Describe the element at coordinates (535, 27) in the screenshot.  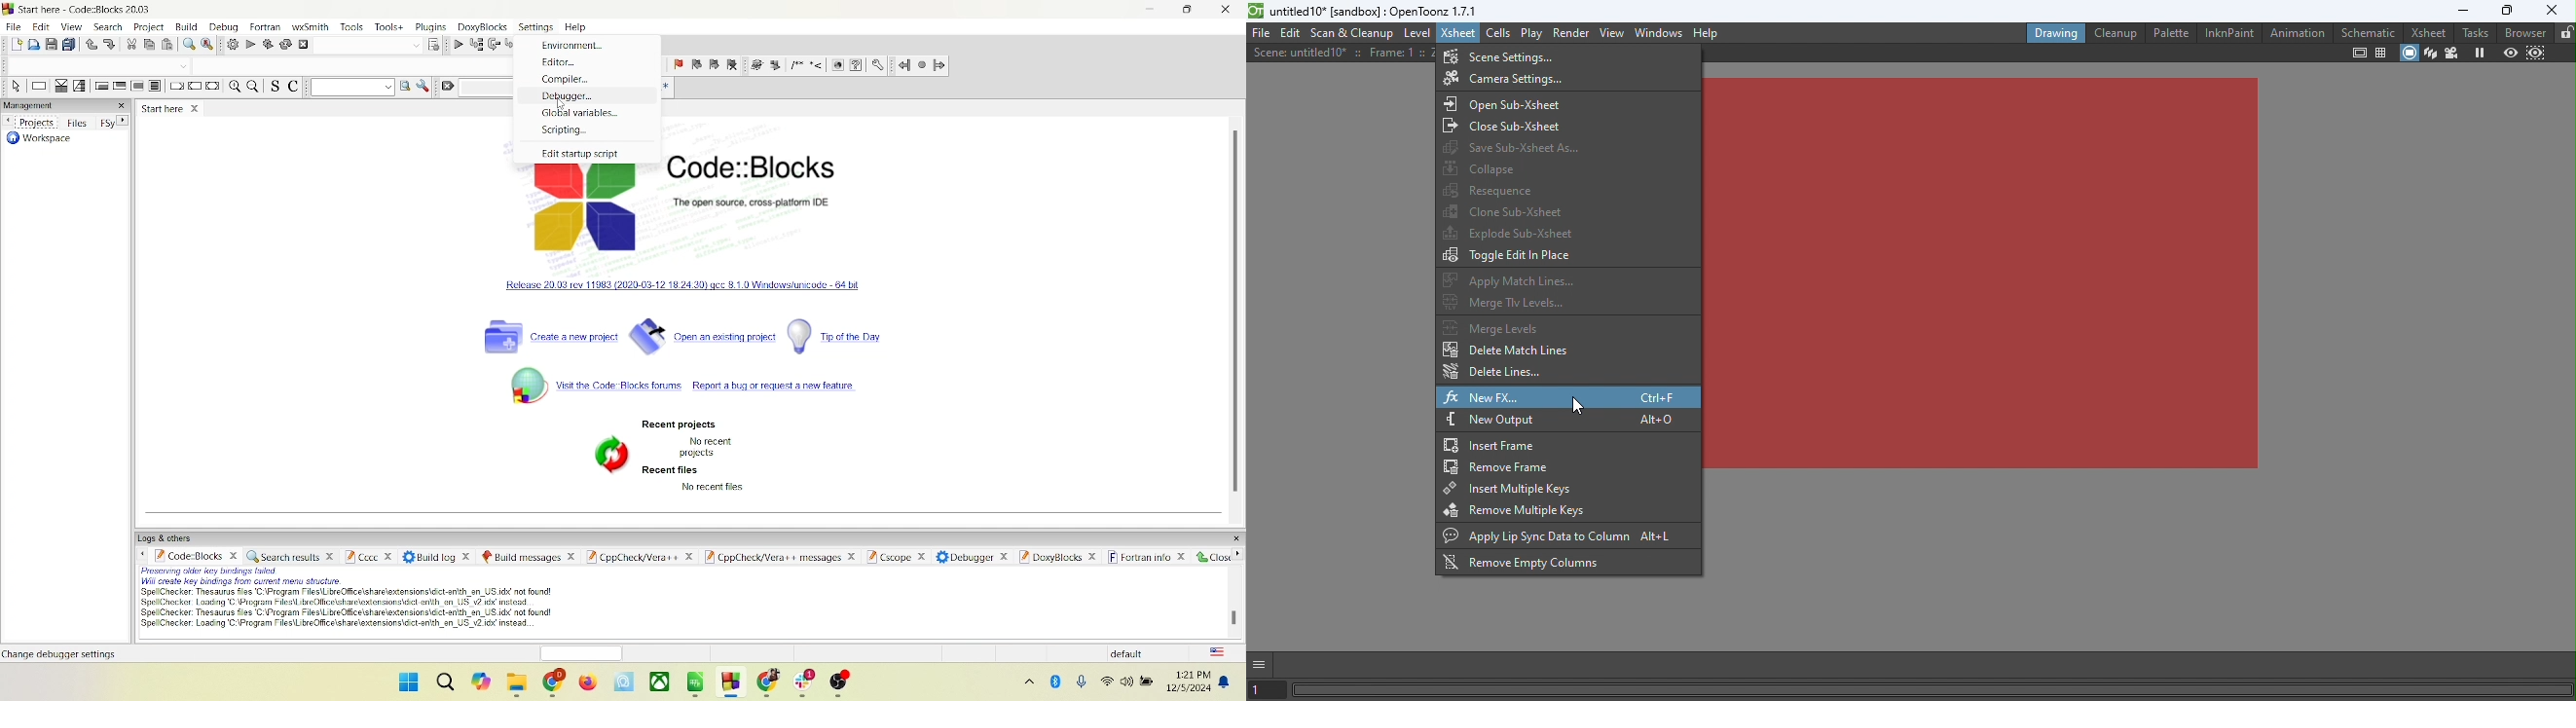
I see `setting` at that location.